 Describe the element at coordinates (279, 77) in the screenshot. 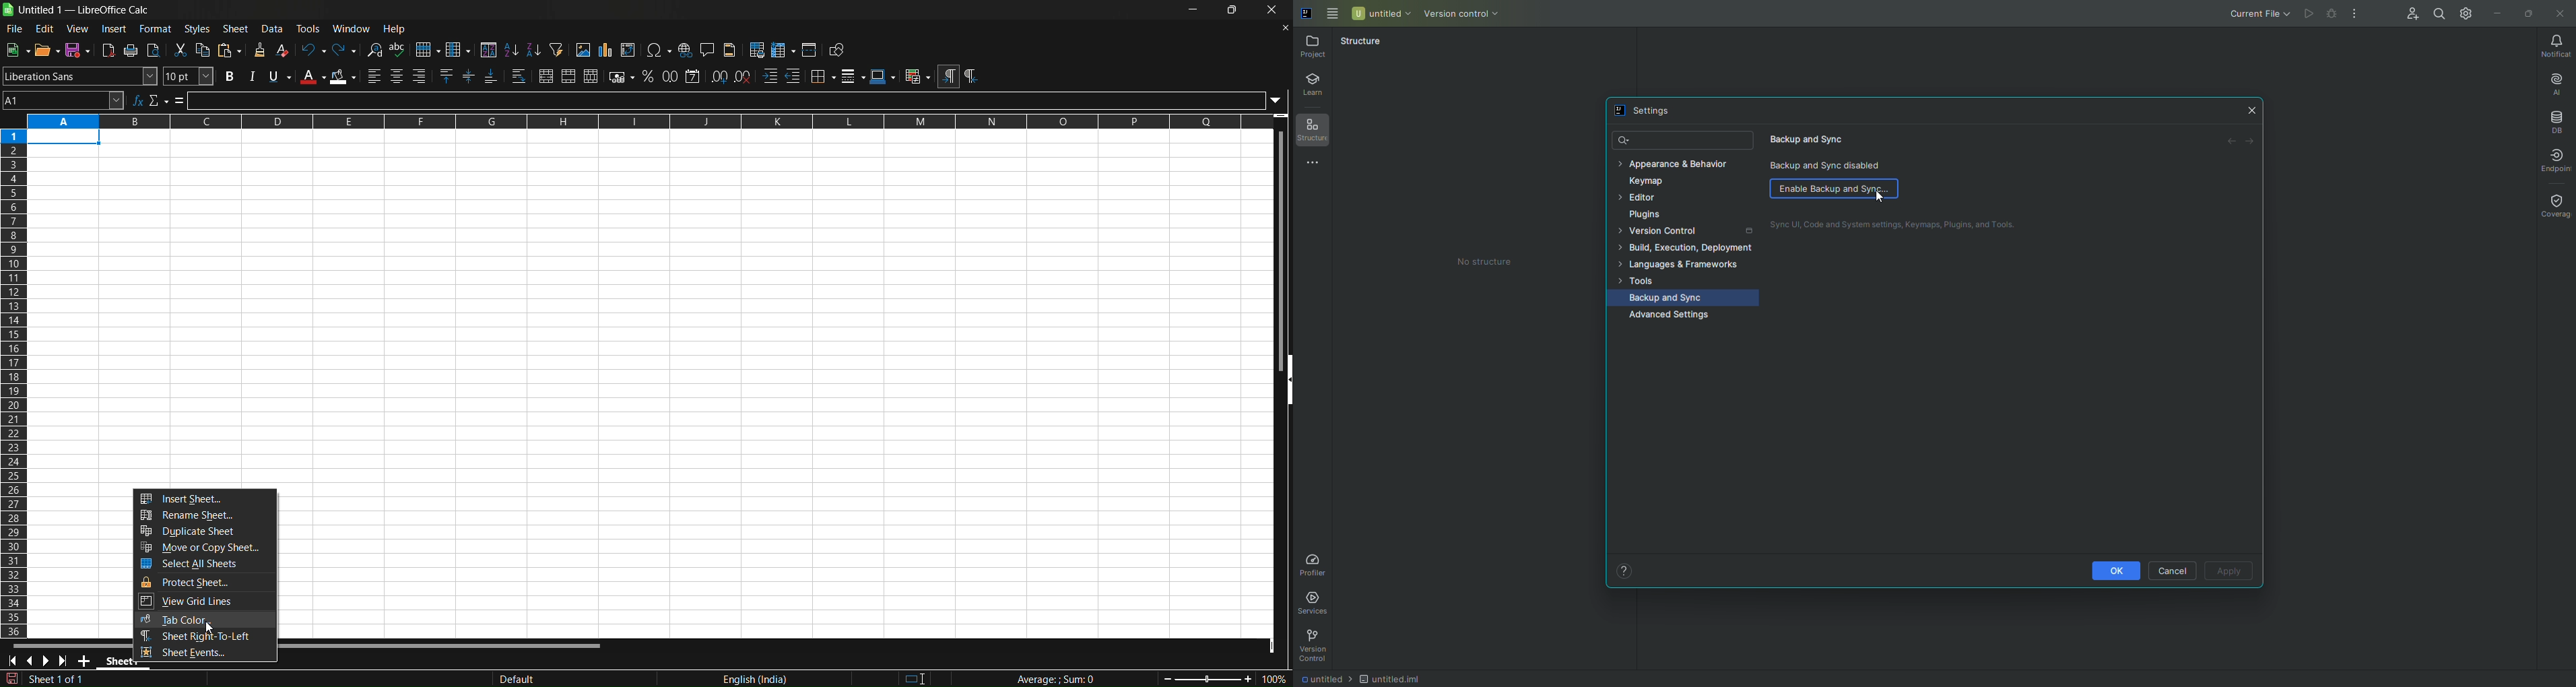

I see `underline` at that location.